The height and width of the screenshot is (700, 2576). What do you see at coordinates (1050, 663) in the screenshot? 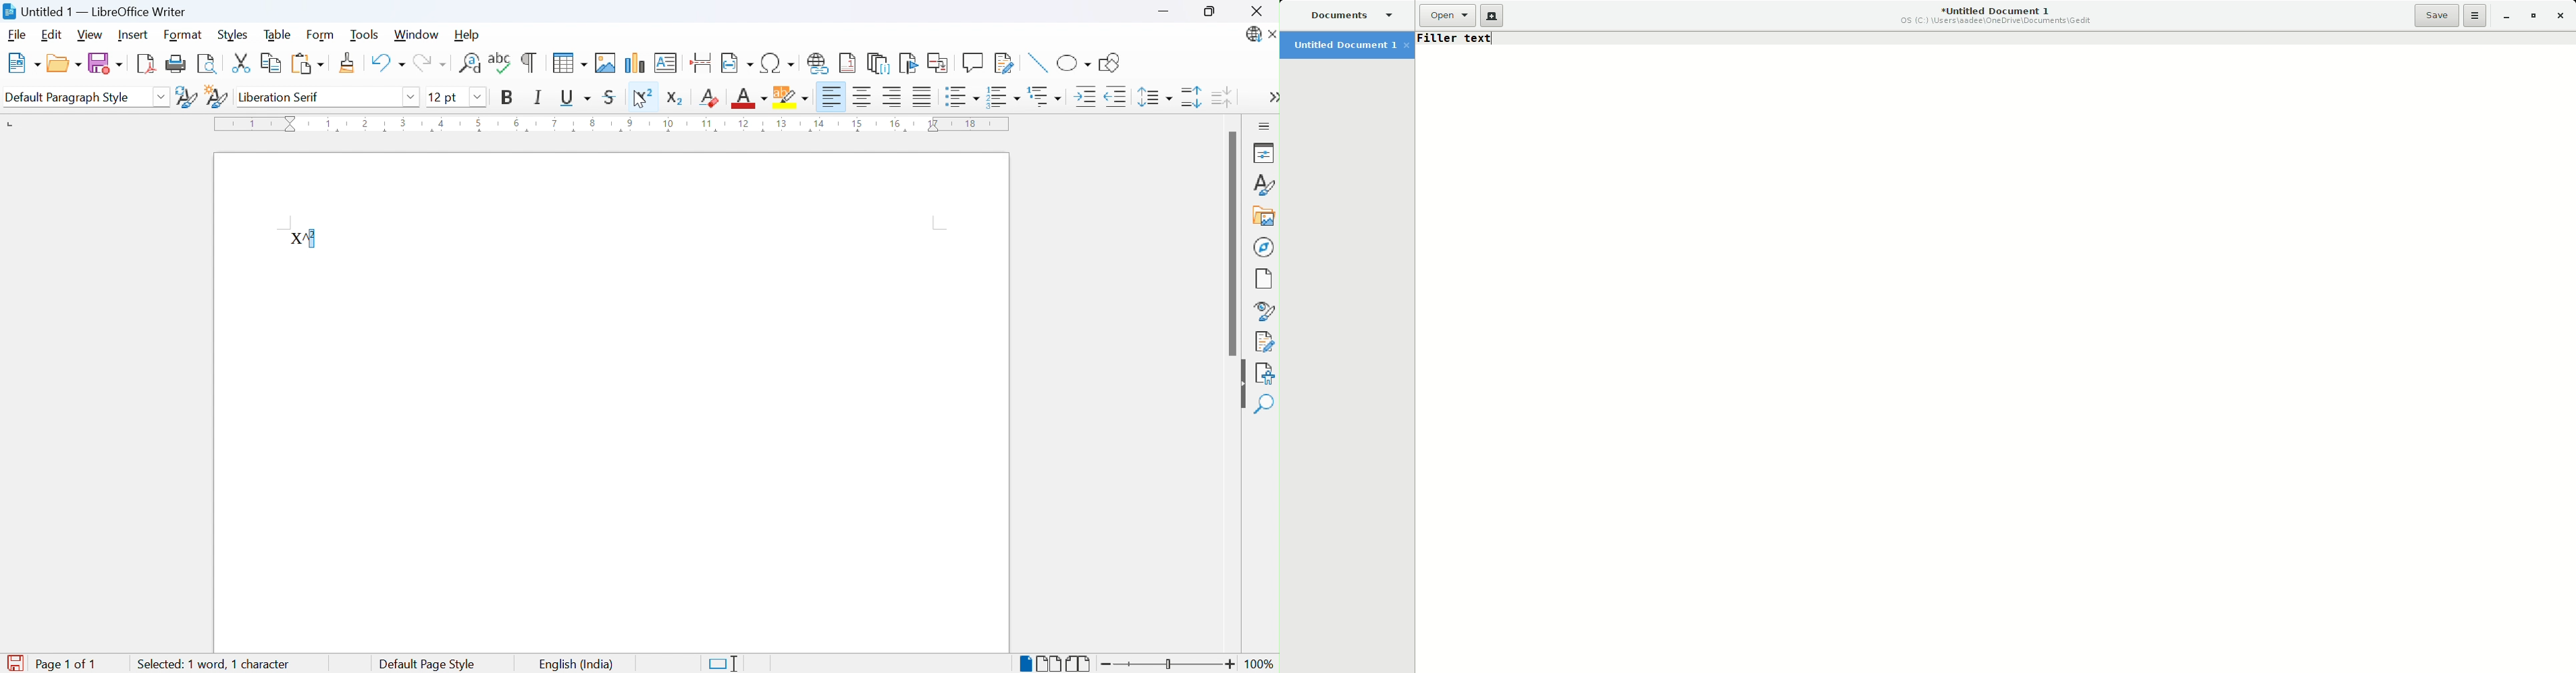
I see `Multiple-page view` at bounding box center [1050, 663].